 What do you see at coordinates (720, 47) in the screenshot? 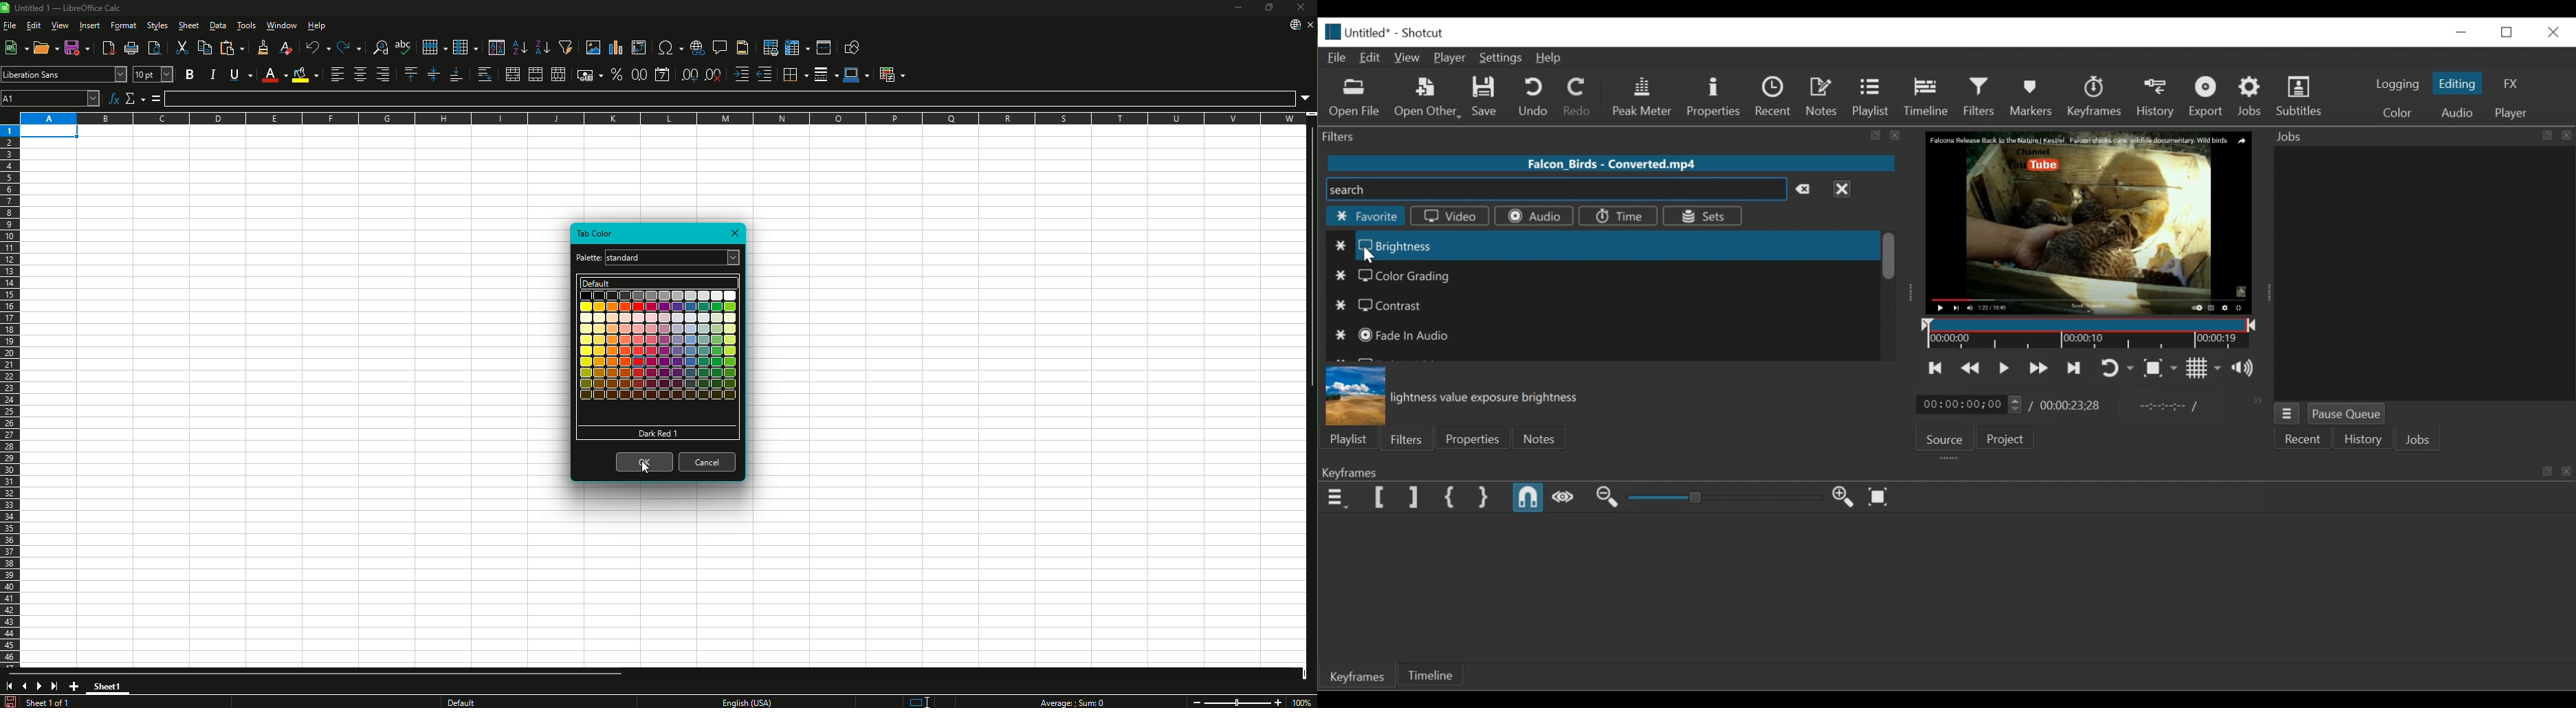
I see `Insert Comments` at bounding box center [720, 47].